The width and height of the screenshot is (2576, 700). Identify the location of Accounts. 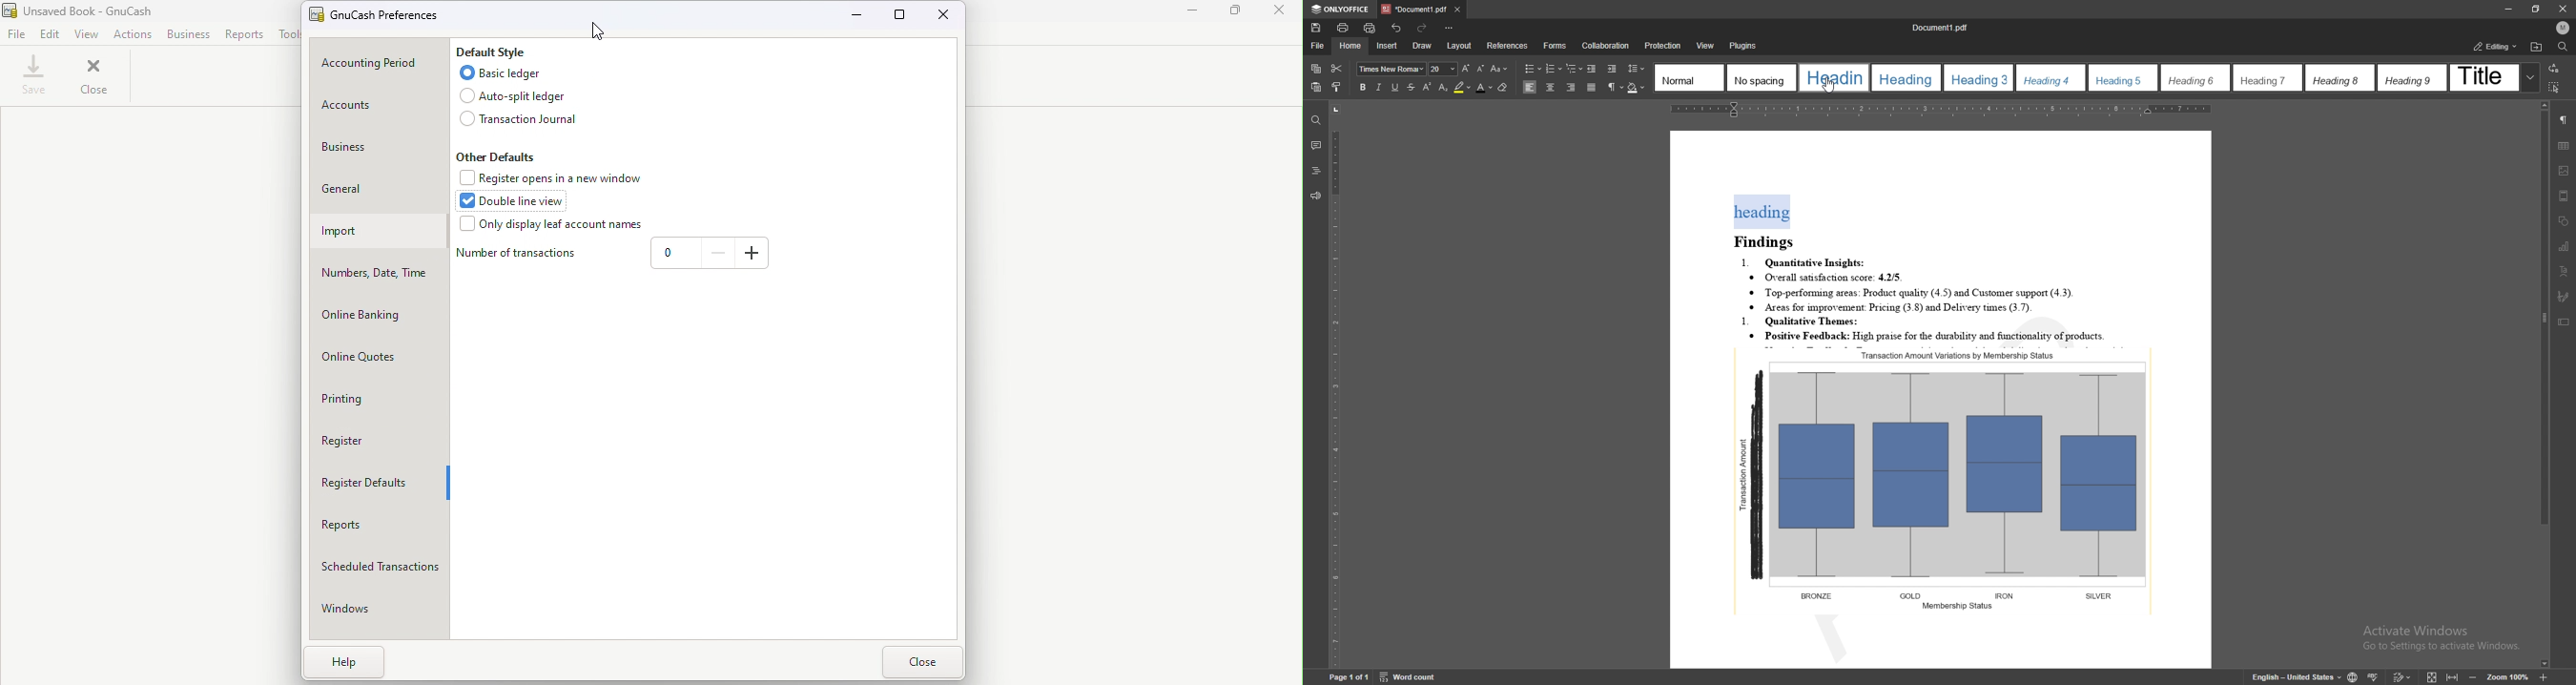
(371, 106).